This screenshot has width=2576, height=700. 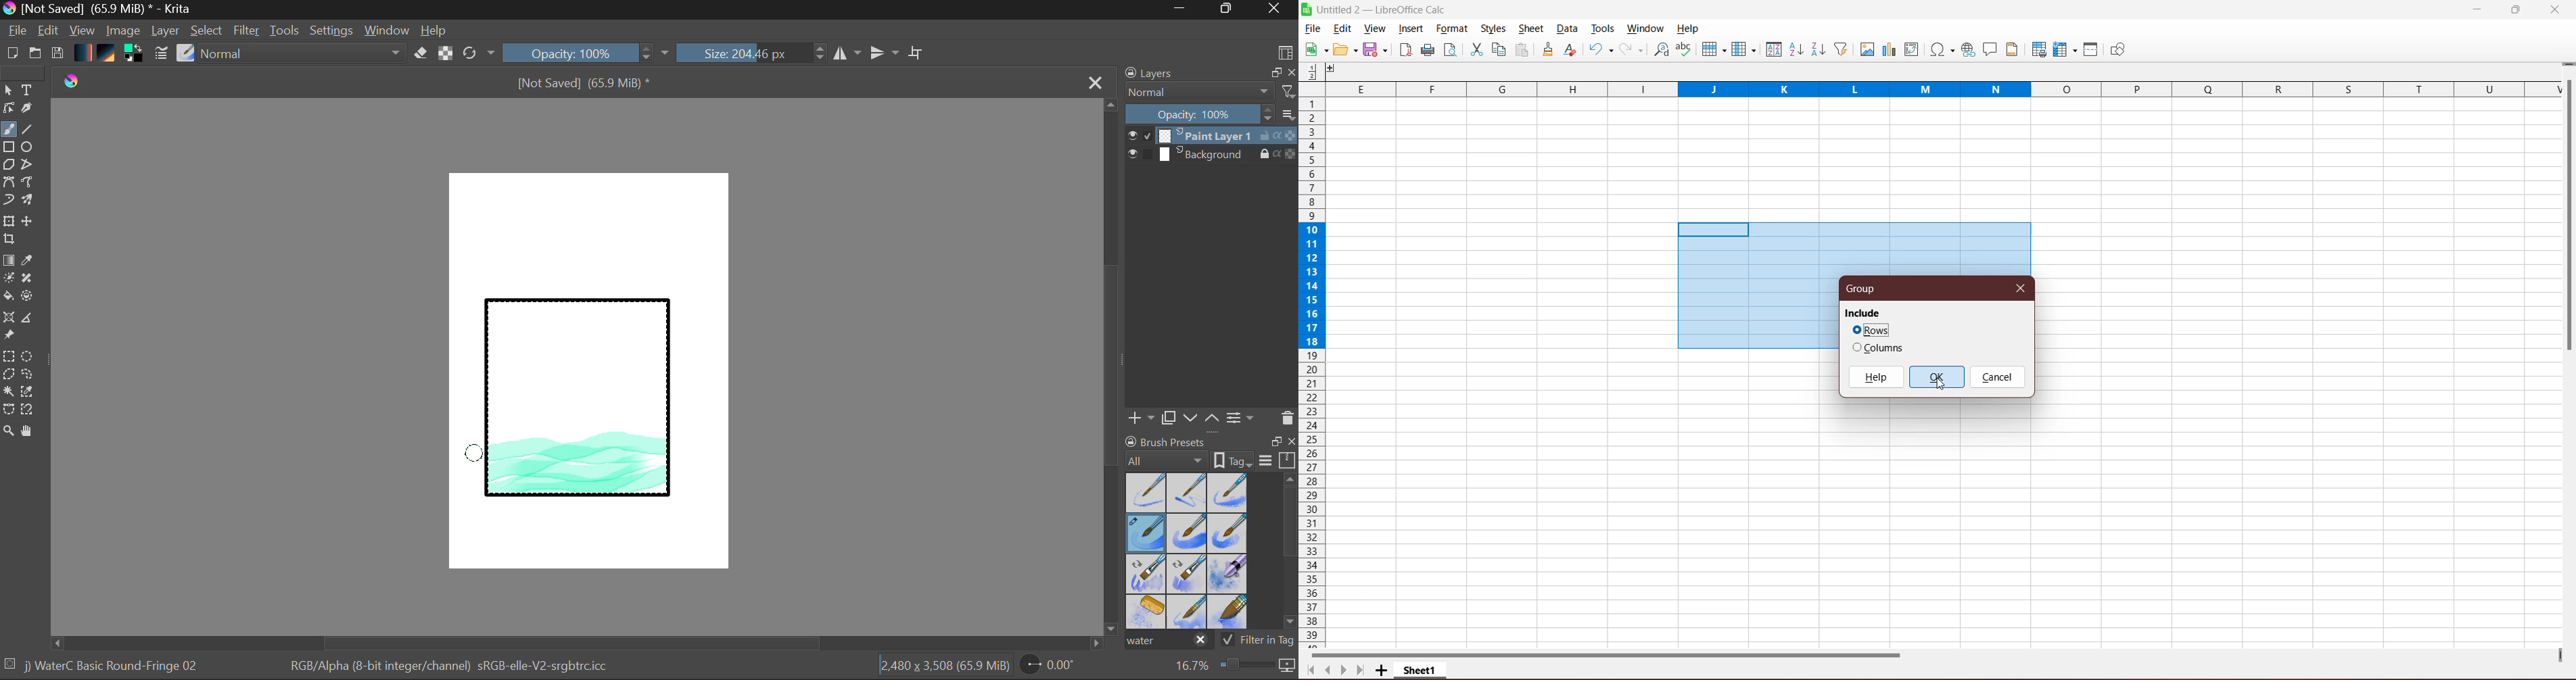 I want to click on Clone Formatting, so click(x=1549, y=49).